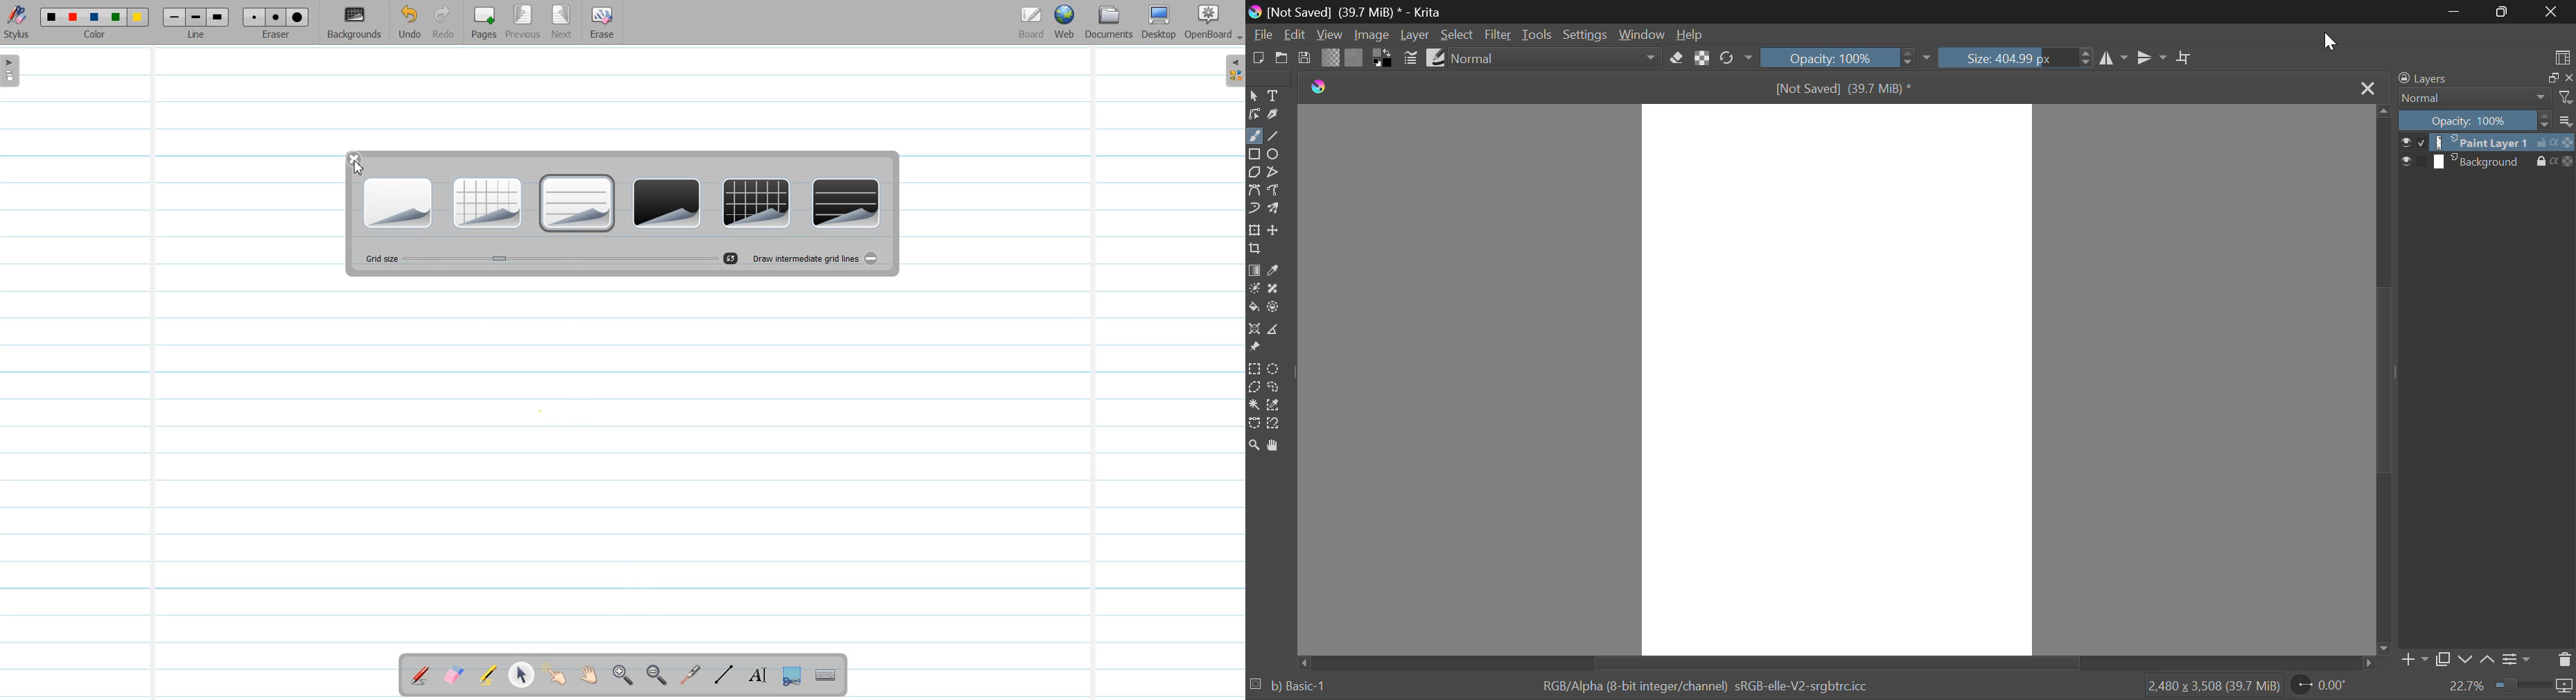  What do you see at coordinates (1847, 58) in the screenshot?
I see `Opacity 100%` at bounding box center [1847, 58].